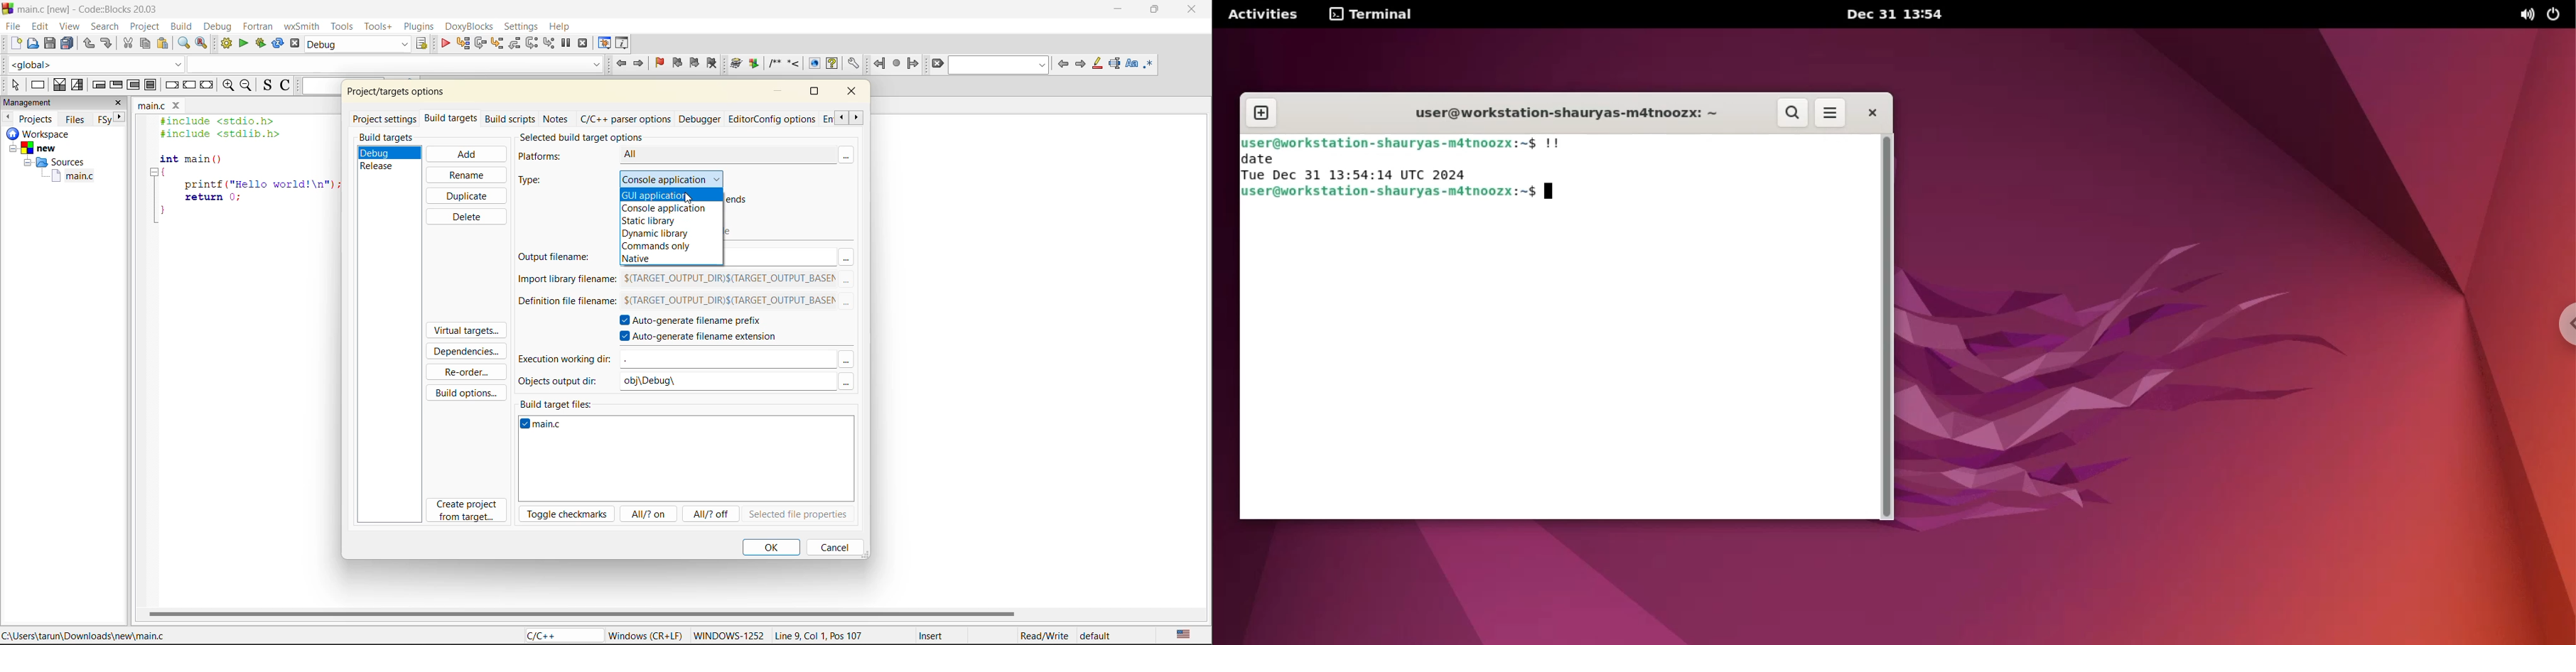 The width and height of the screenshot is (2576, 672). Describe the element at coordinates (38, 85) in the screenshot. I see `instruction` at that location.